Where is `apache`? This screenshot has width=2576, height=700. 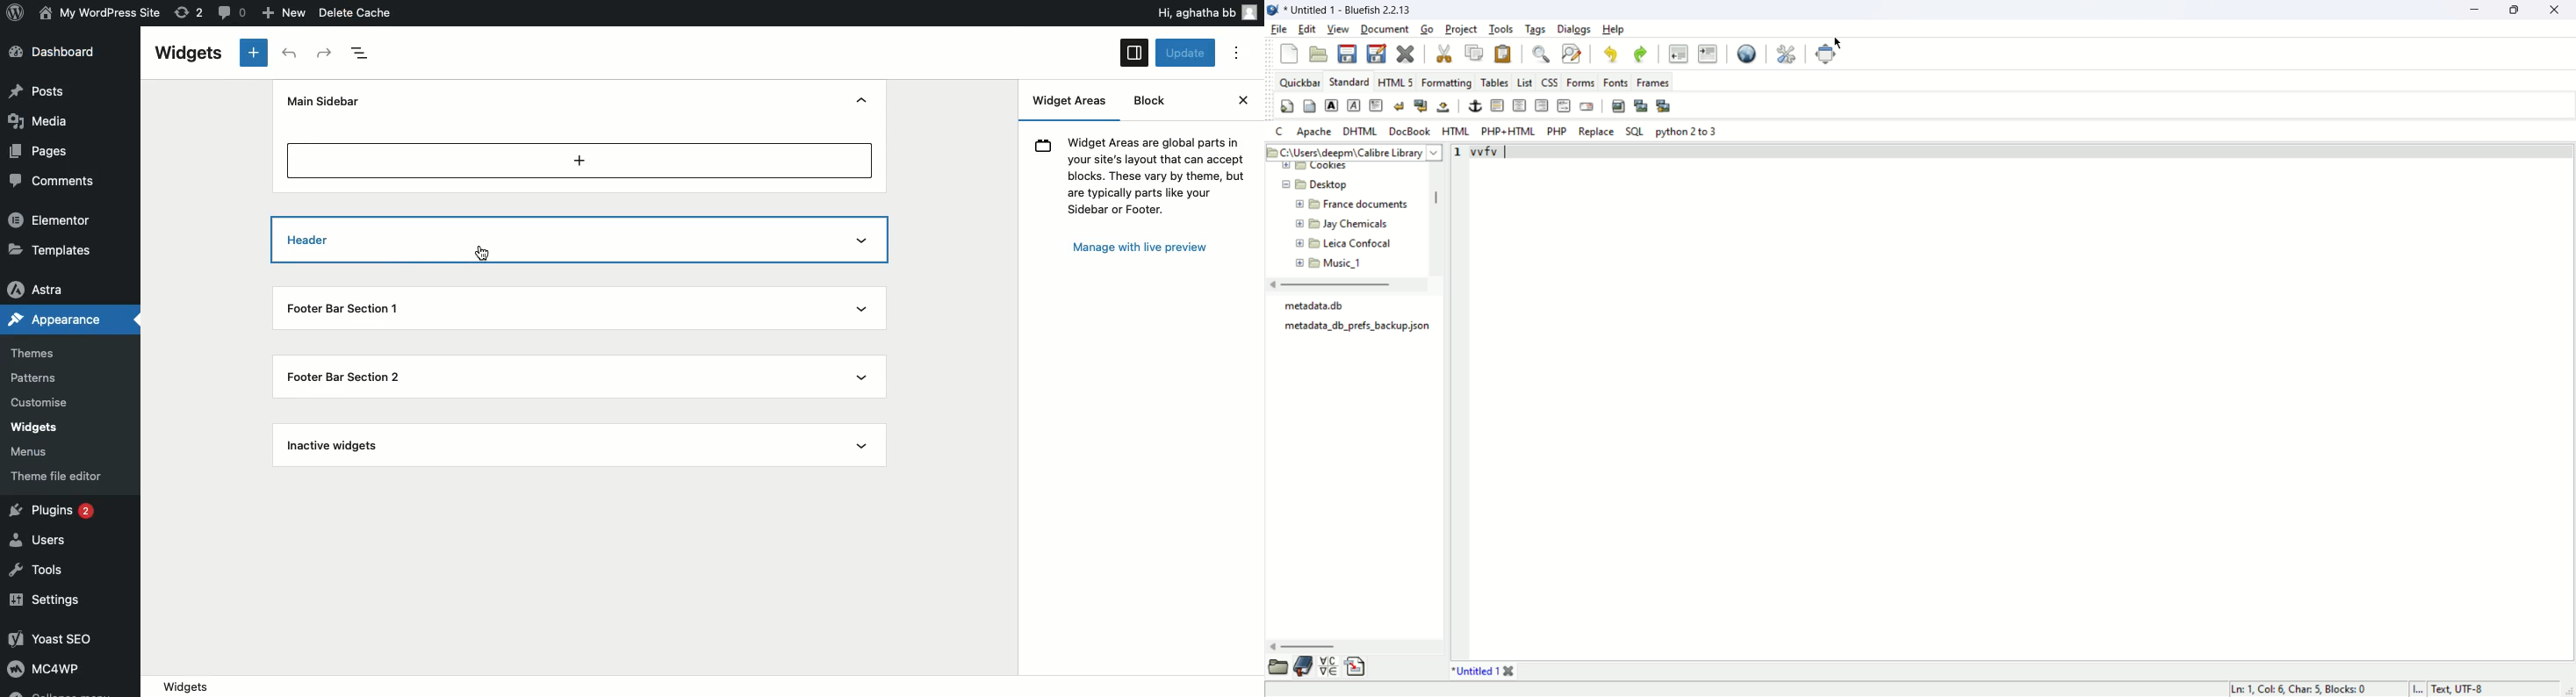 apache is located at coordinates (1316, 133).